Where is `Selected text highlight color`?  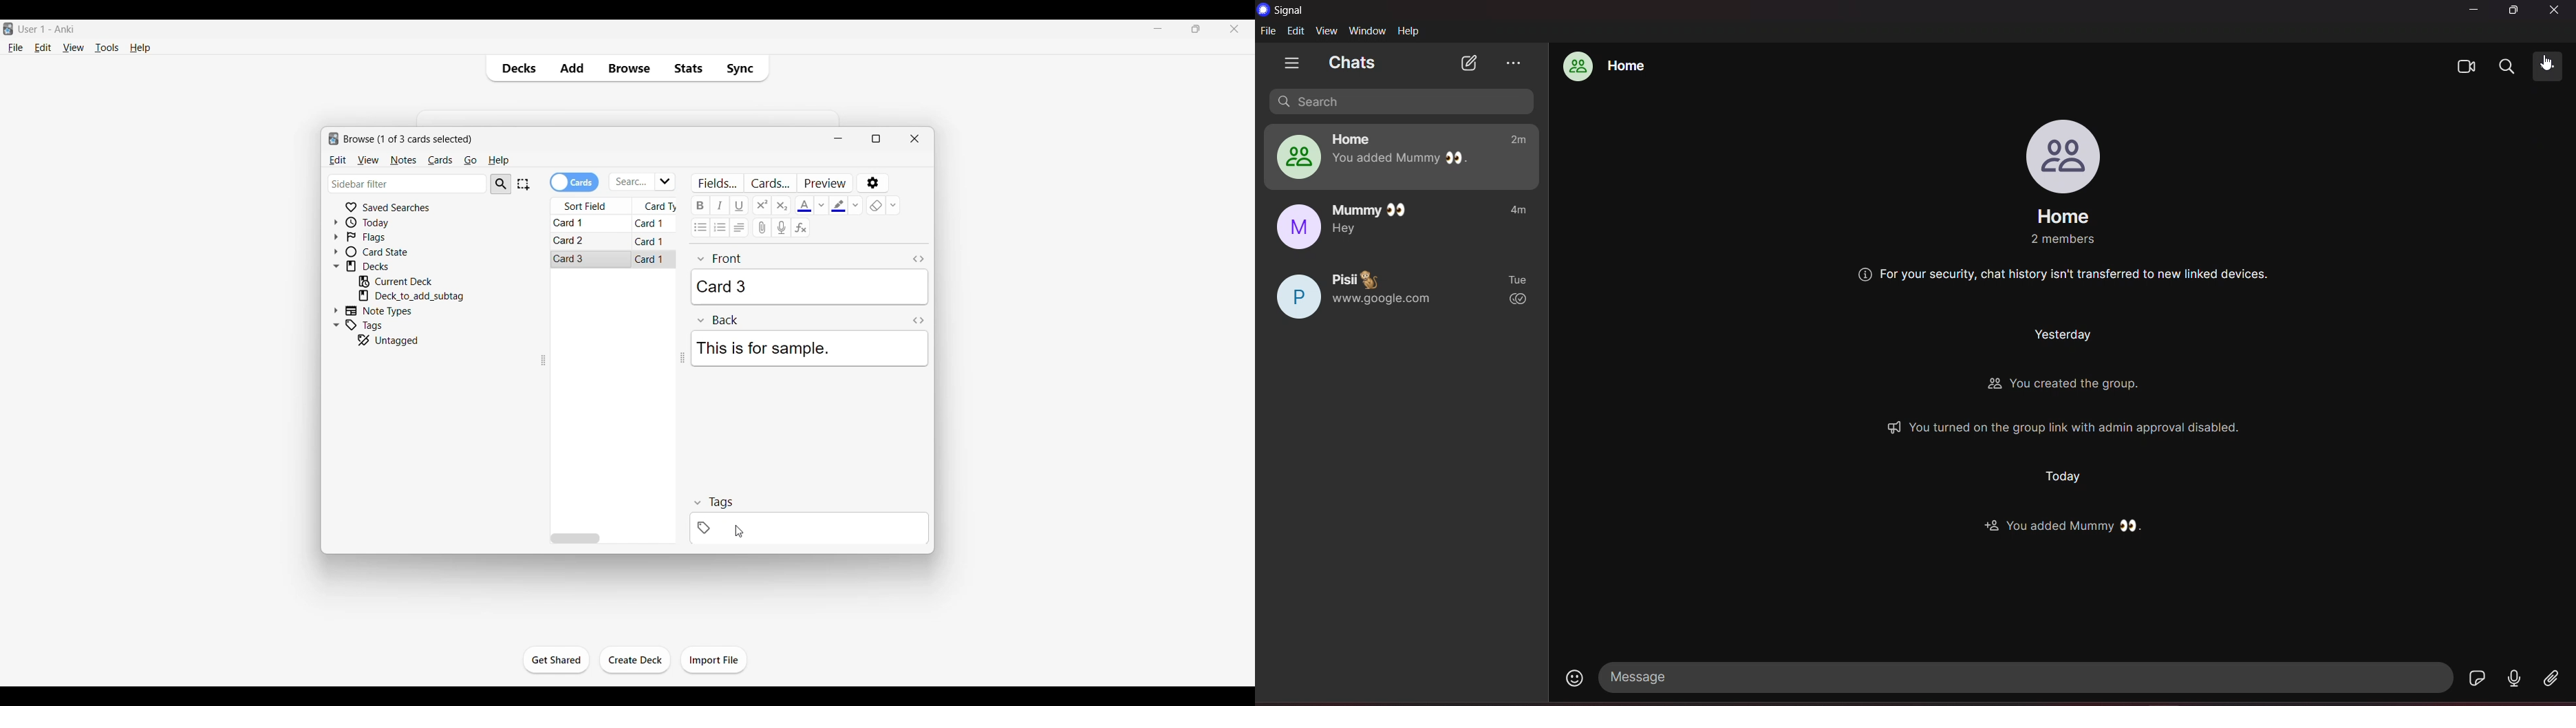
Selected text highlight color is located at coordinates (839, 205).